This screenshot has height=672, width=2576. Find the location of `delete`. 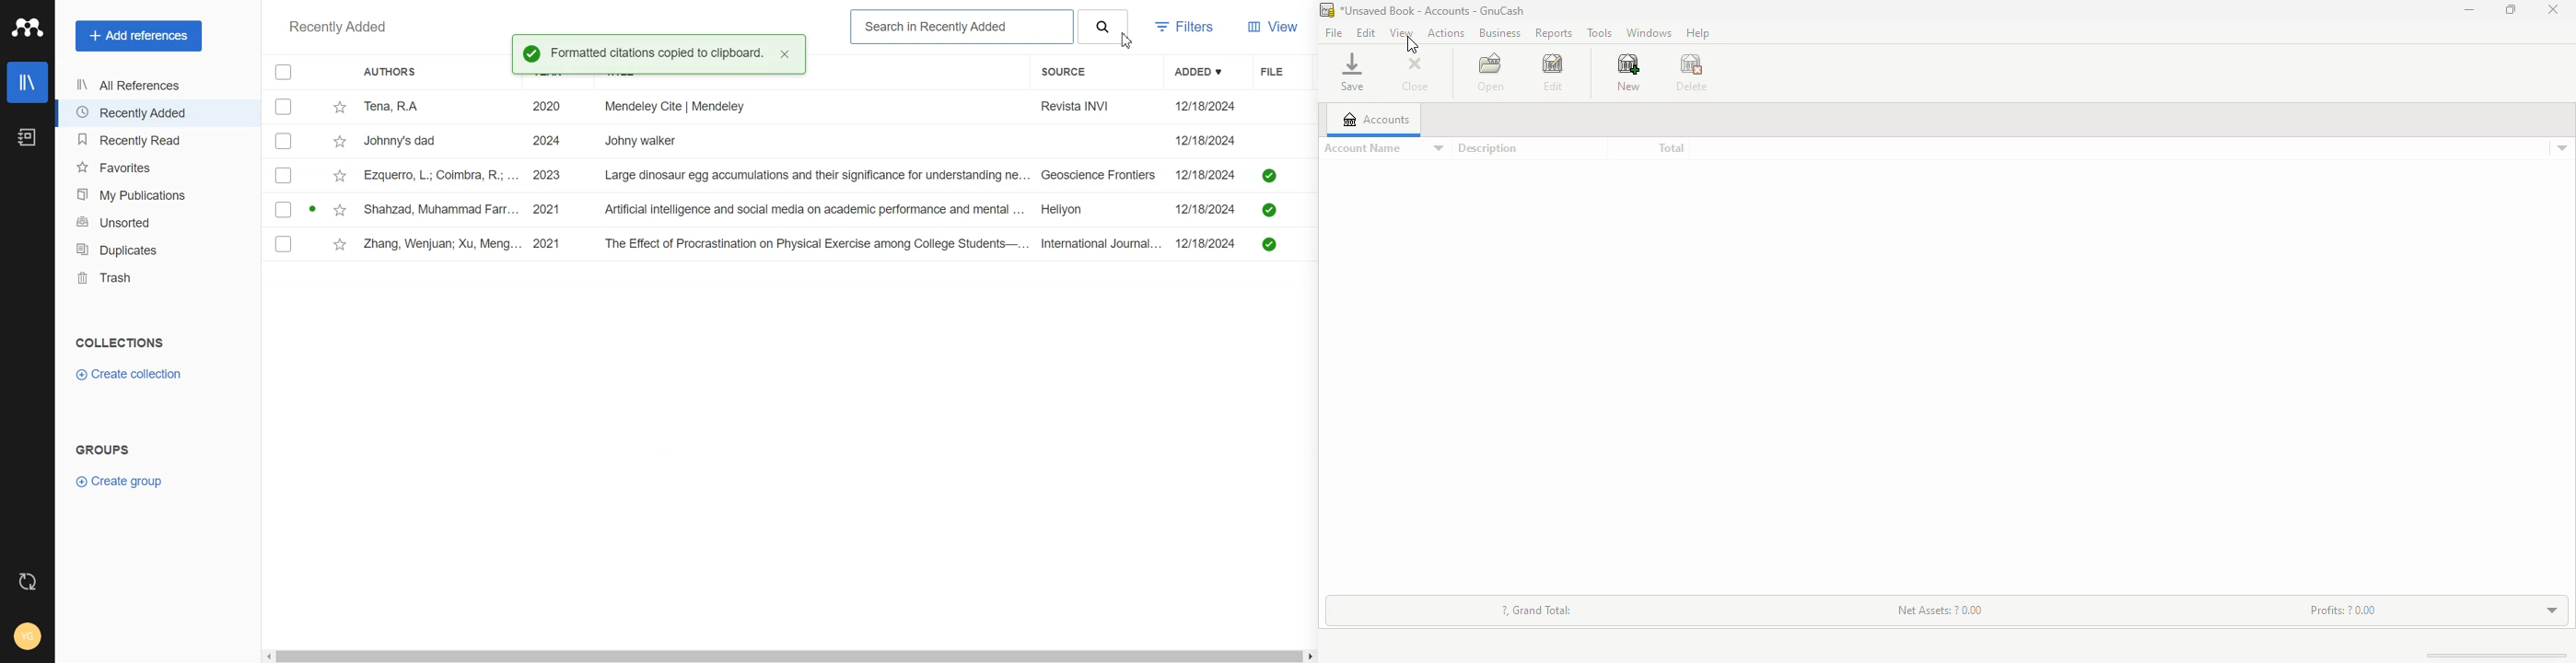

delete is located at coordinates (1692, 73).